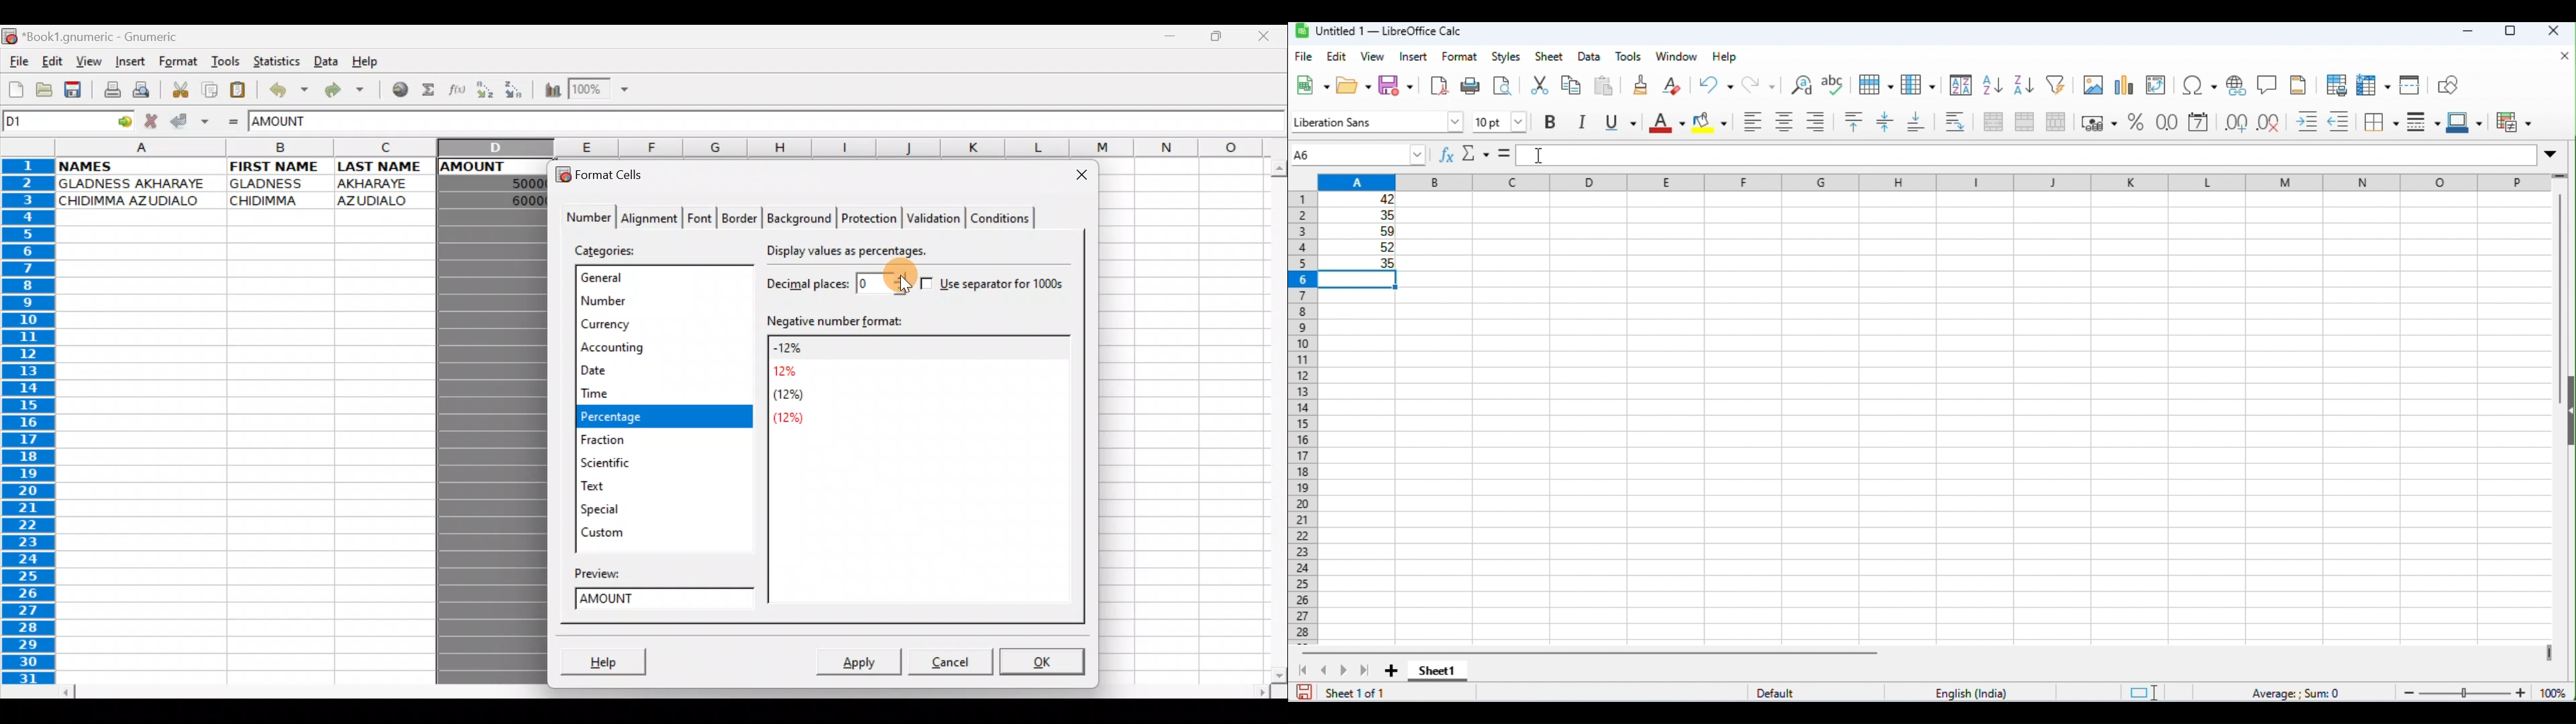 Image resolution: width=2576 pixels, height=728 pixels. I want to click on smallest number appeared, so click(1359, 263).